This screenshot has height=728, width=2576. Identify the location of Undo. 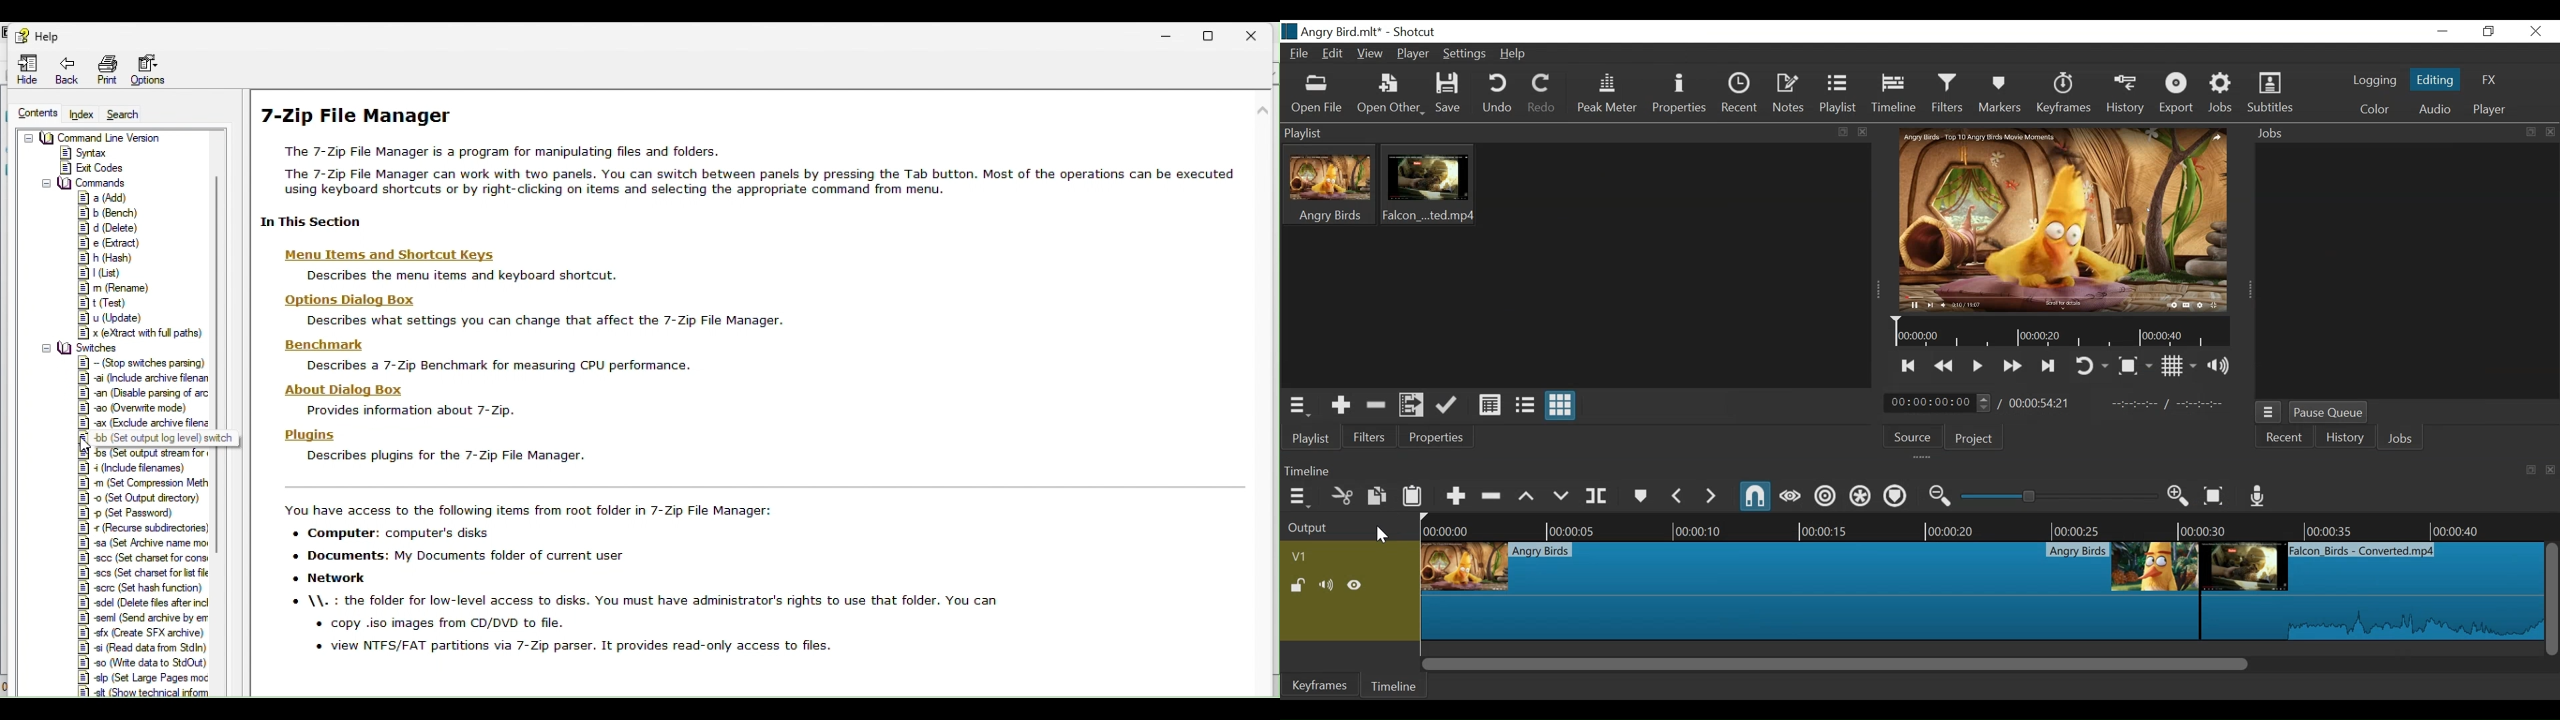
(1499, 95).